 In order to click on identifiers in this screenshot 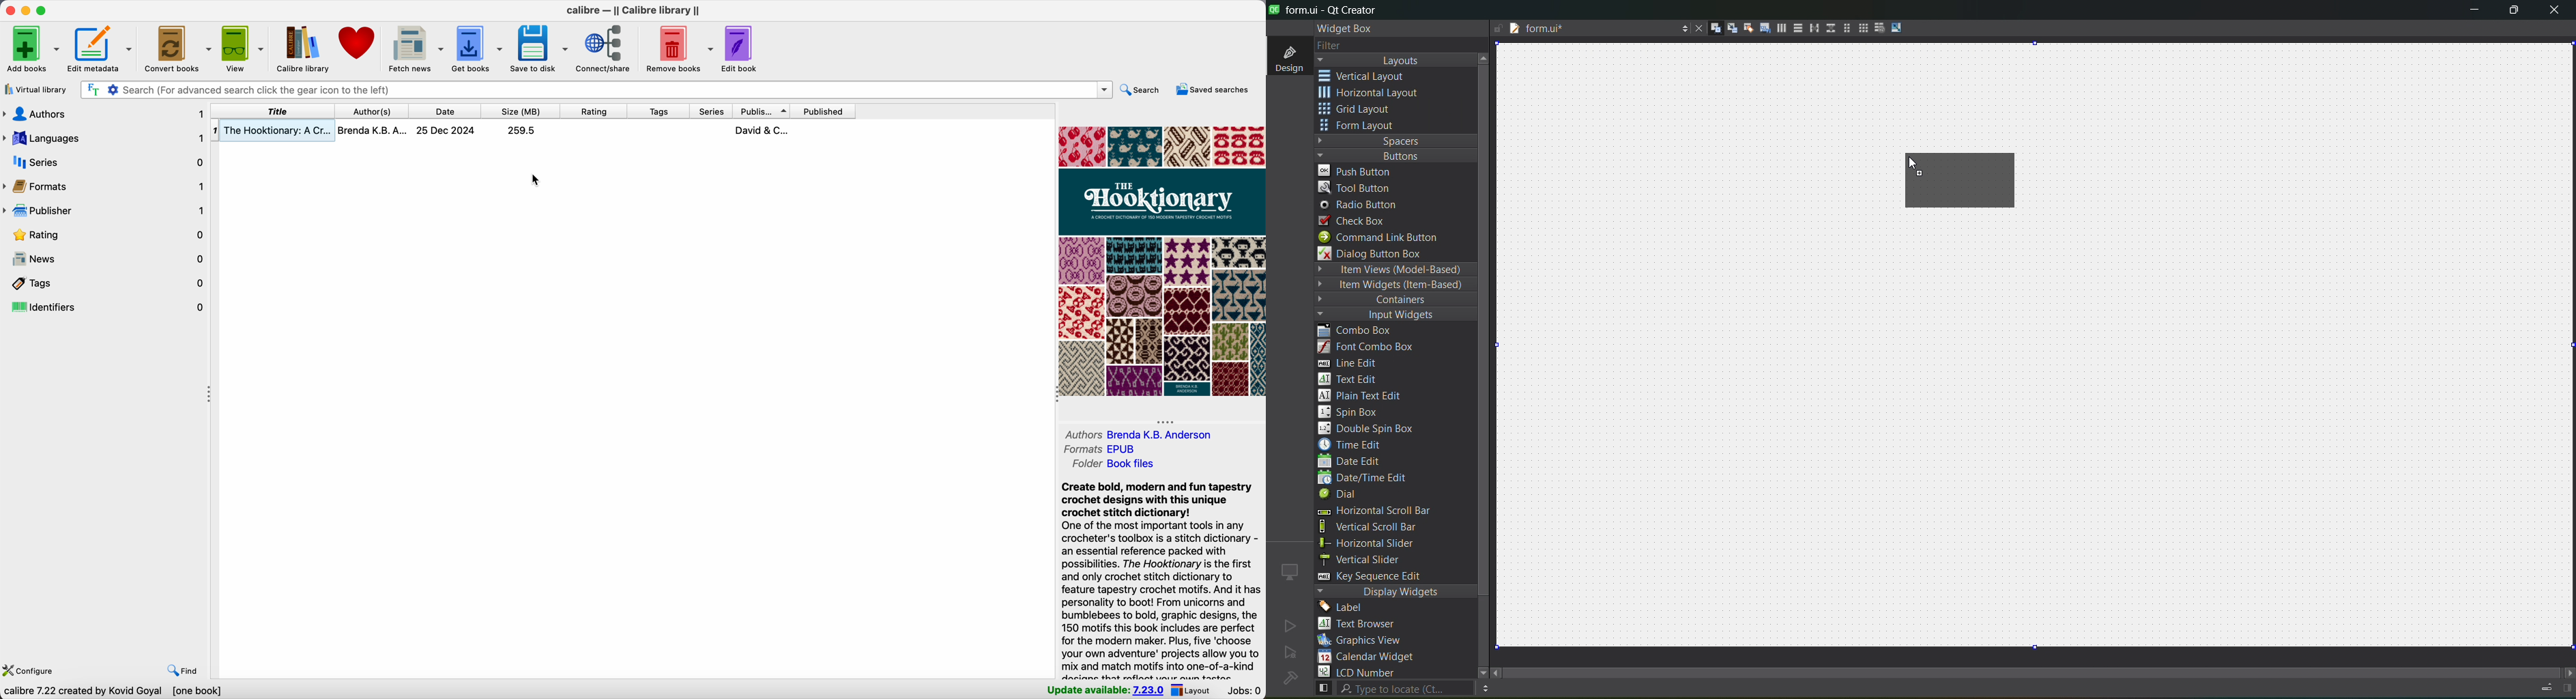, I will do `click(108, 307)`.